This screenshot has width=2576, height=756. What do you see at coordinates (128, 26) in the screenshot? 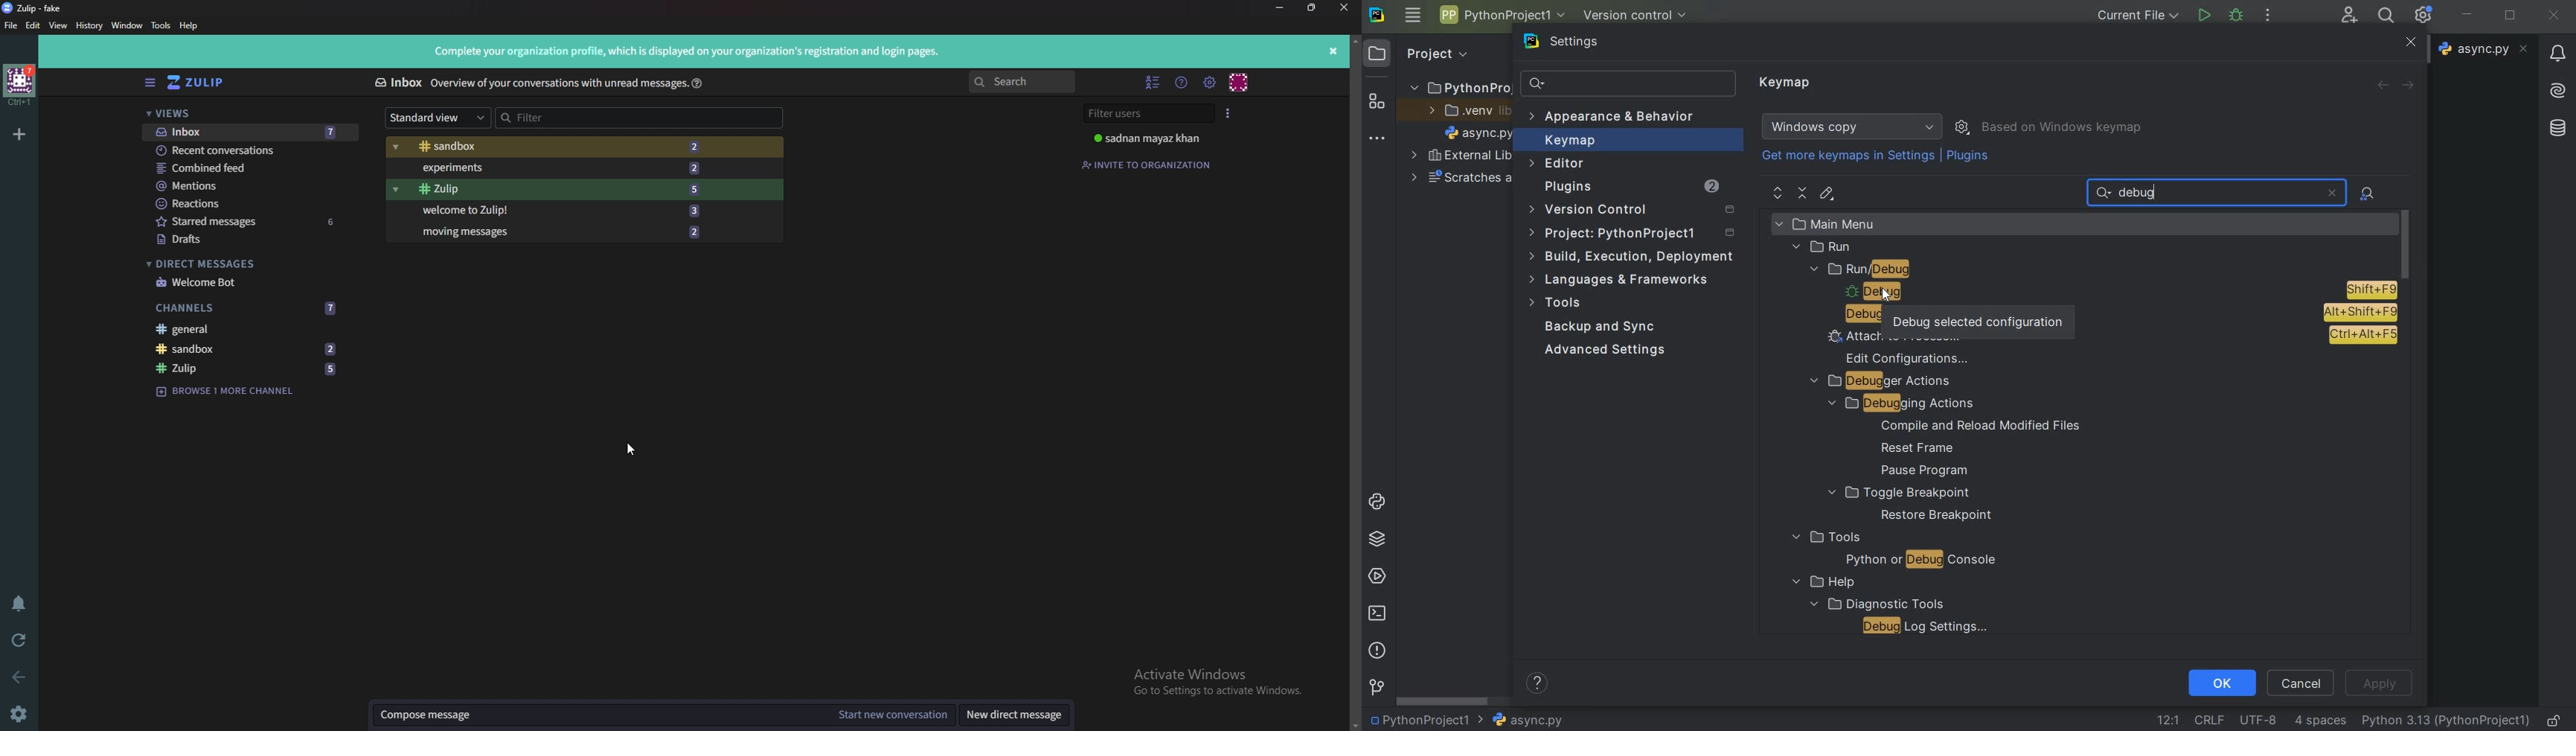
I see `Window` at bounding box center [128, 26].